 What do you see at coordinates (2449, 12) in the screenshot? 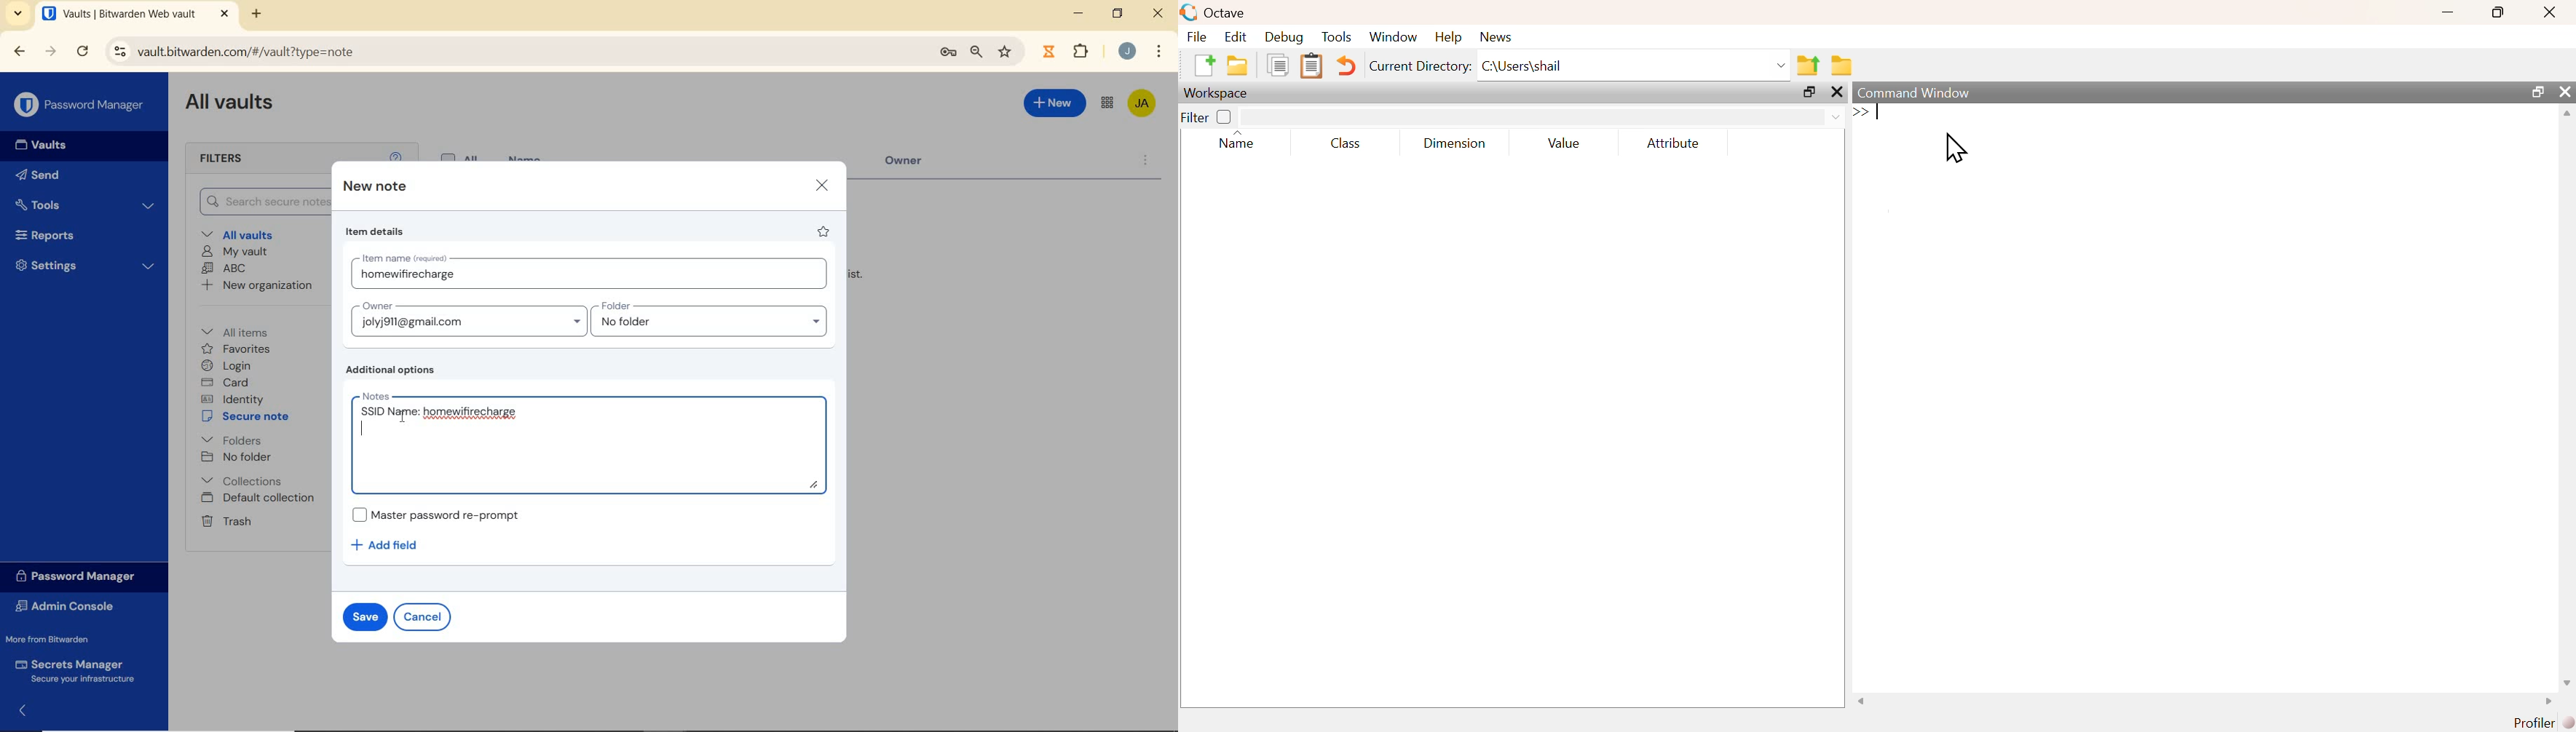
I see `Minimize` at bounding box center [2449, 12].